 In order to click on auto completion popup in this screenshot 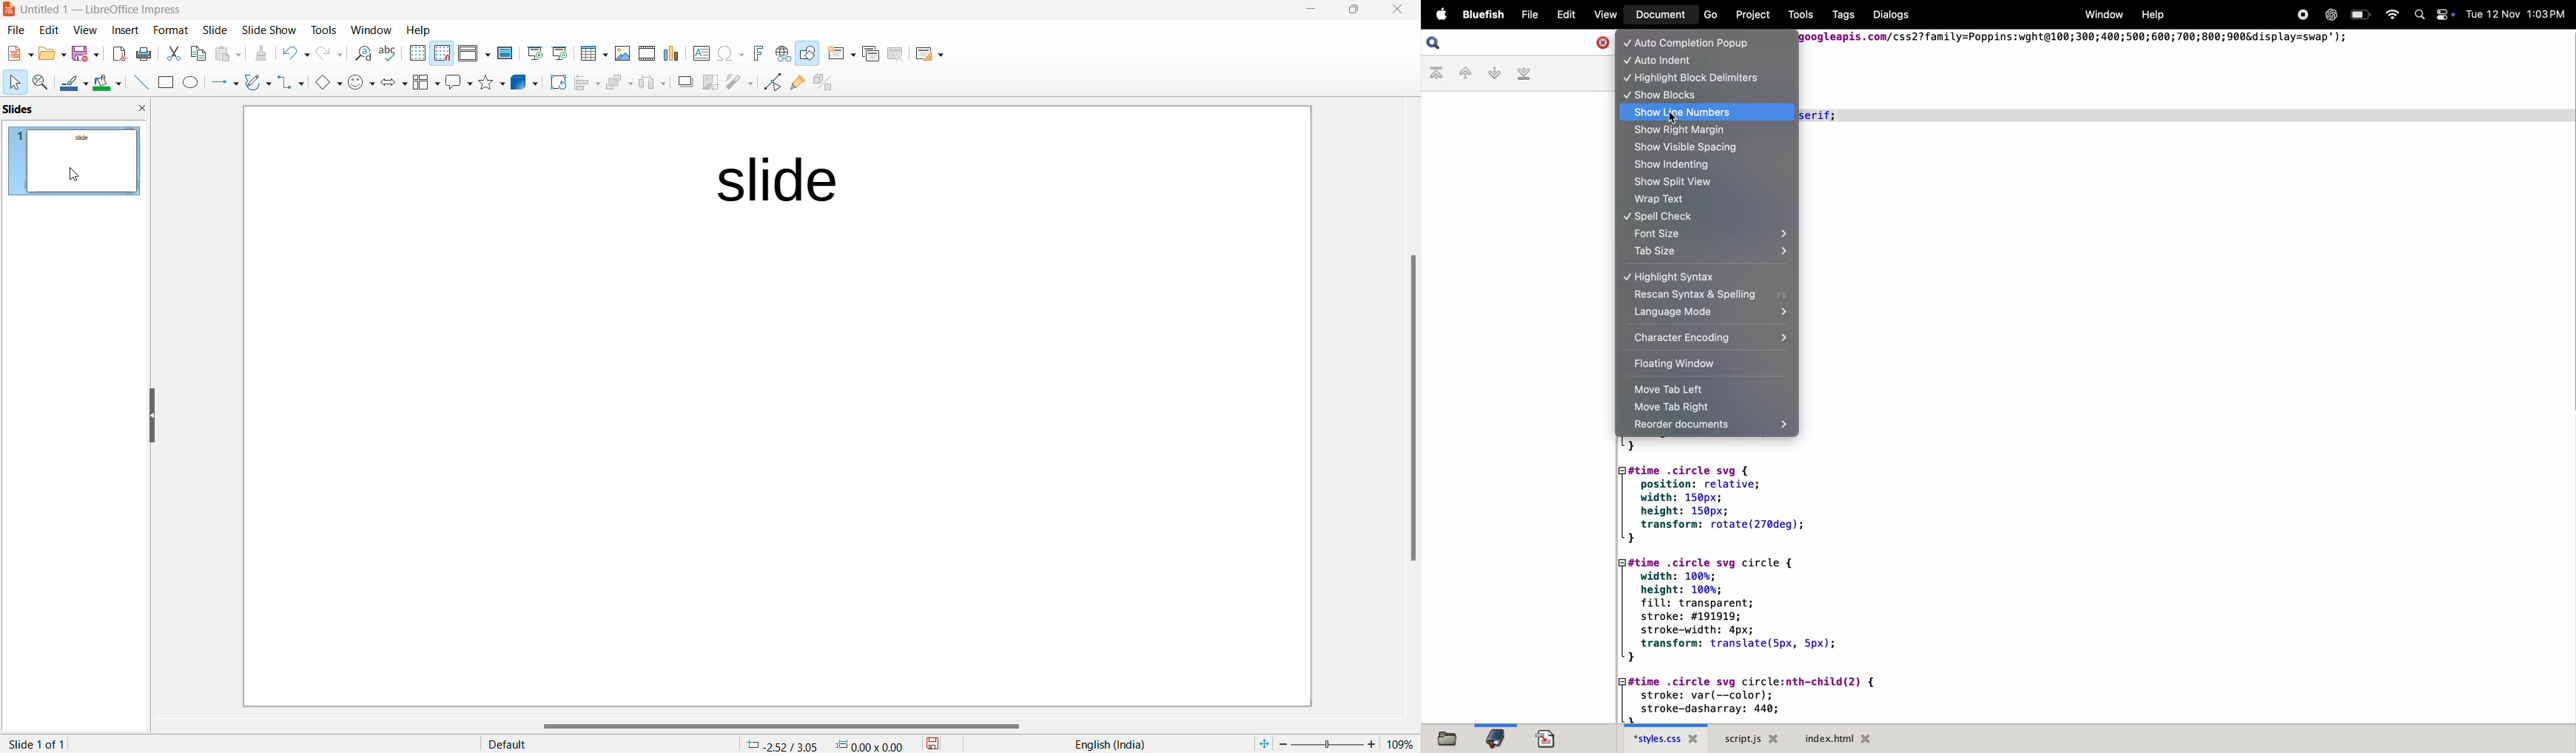, I will do `click(1707, 43)`.